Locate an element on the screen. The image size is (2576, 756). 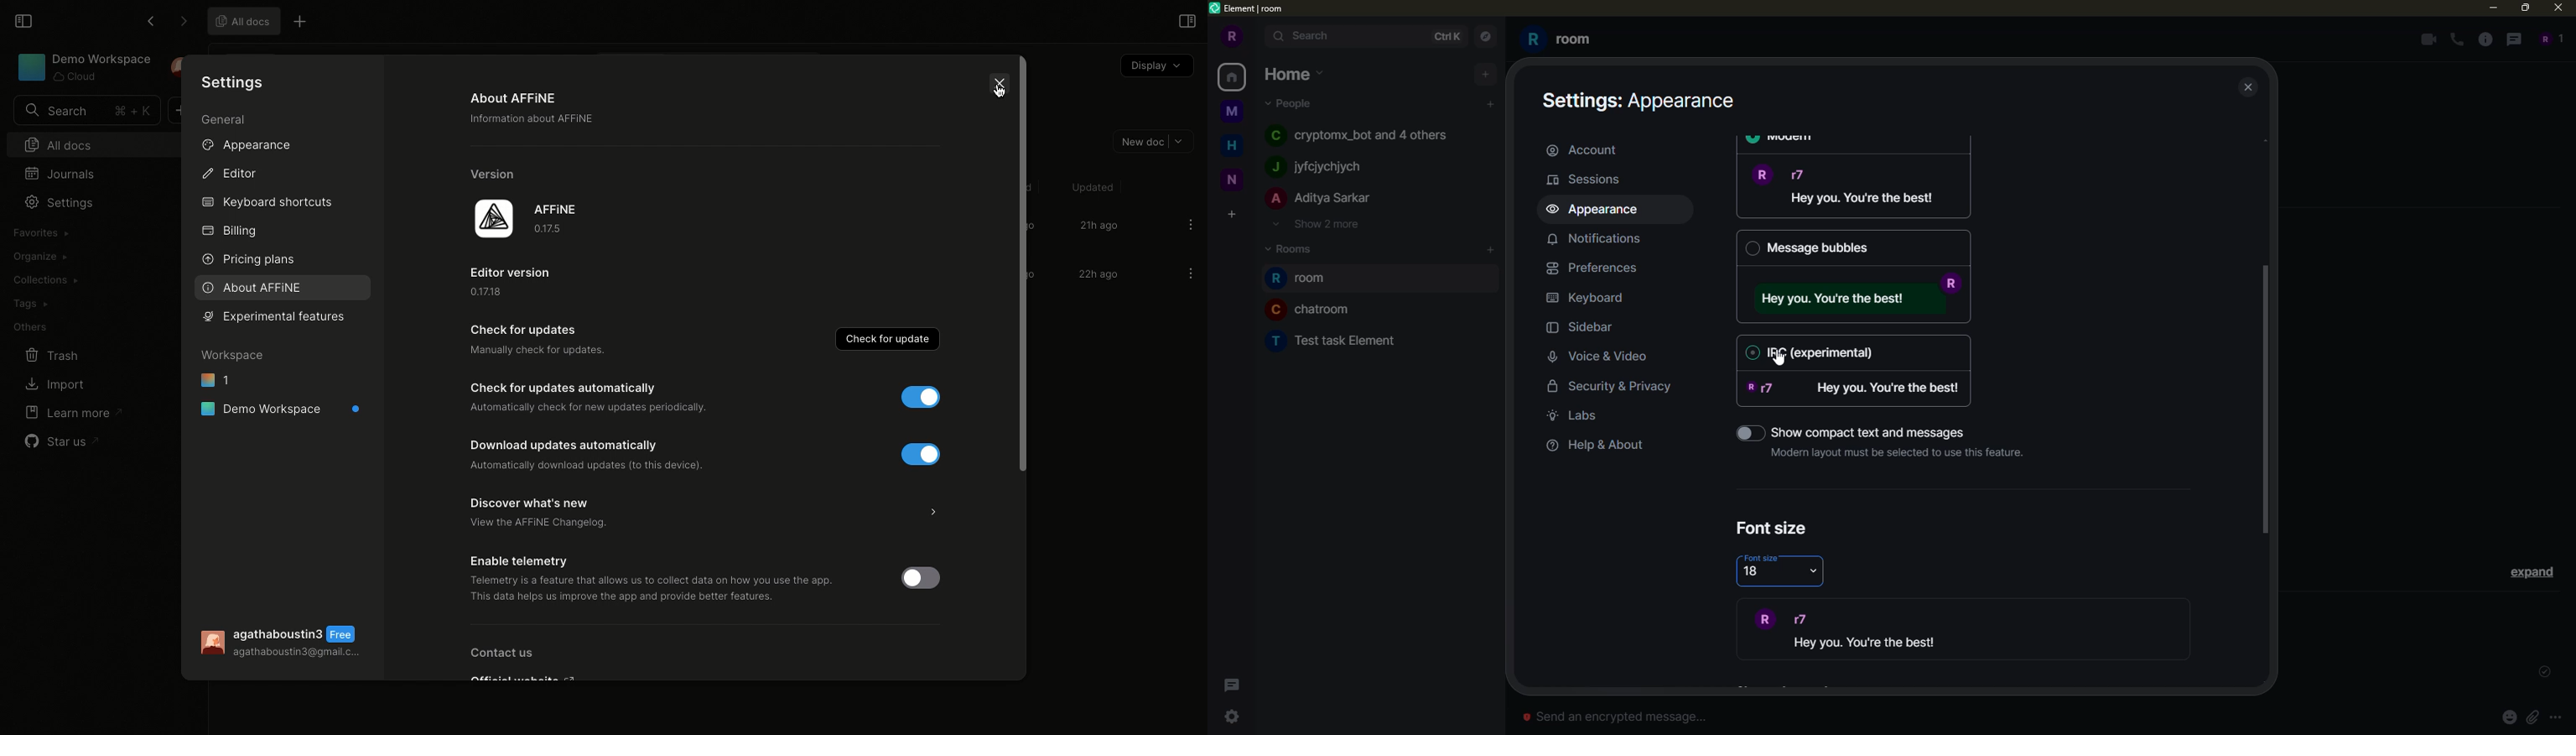
expand is located at coordinates (2535, 580).